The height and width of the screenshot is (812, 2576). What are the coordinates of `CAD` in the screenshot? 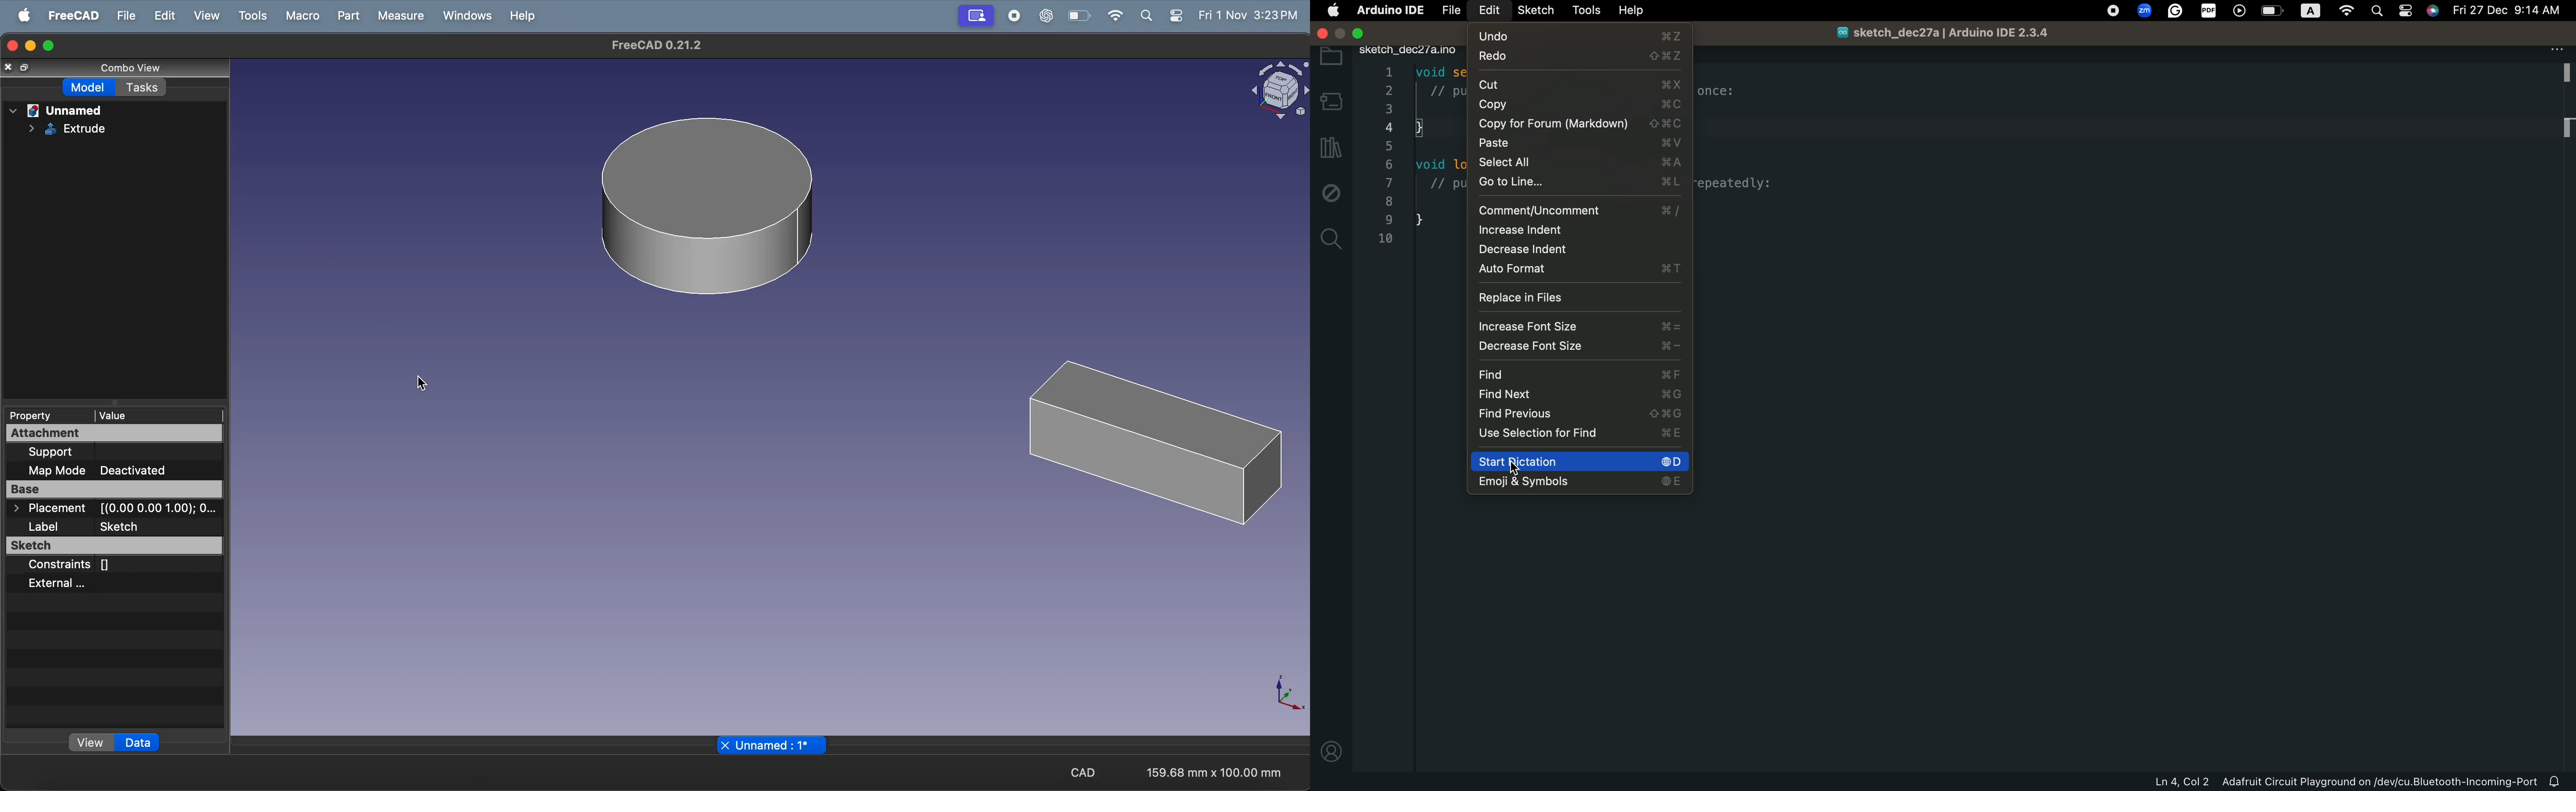 It's located at (1084, 771).